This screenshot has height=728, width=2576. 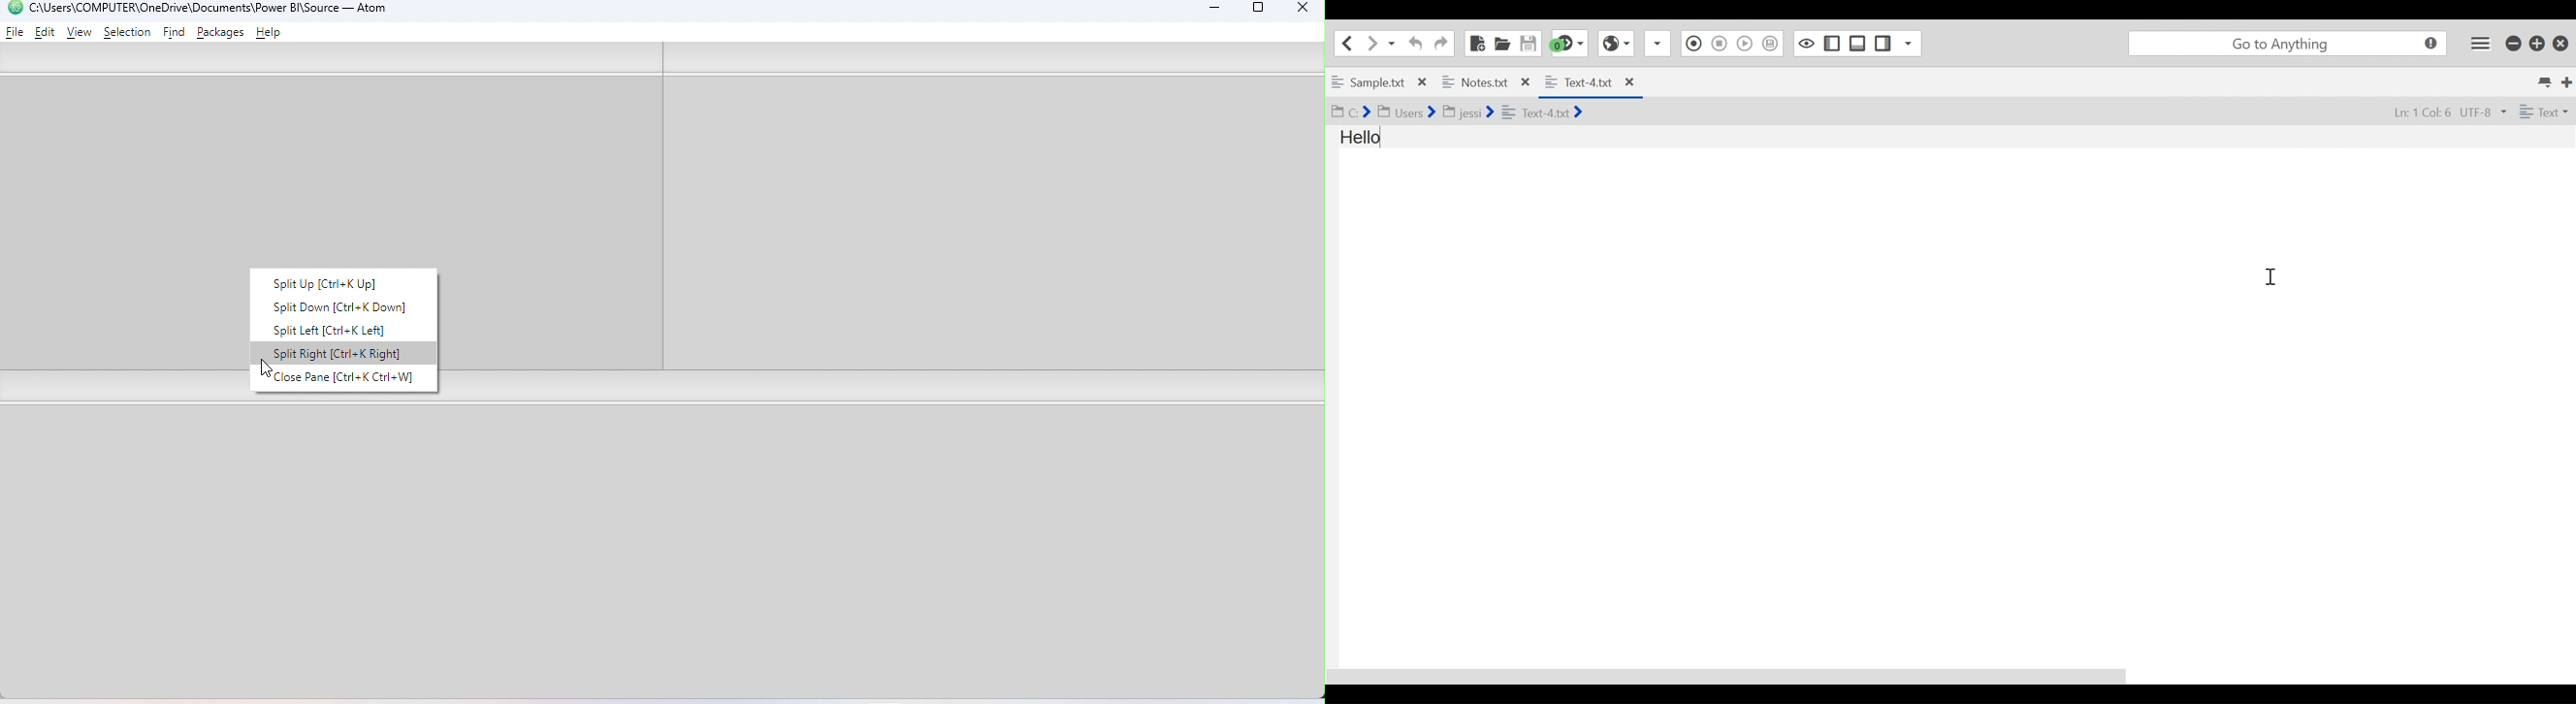 I want to click on Split Right [Ctrl+K Right], so click(x=343, y=353).